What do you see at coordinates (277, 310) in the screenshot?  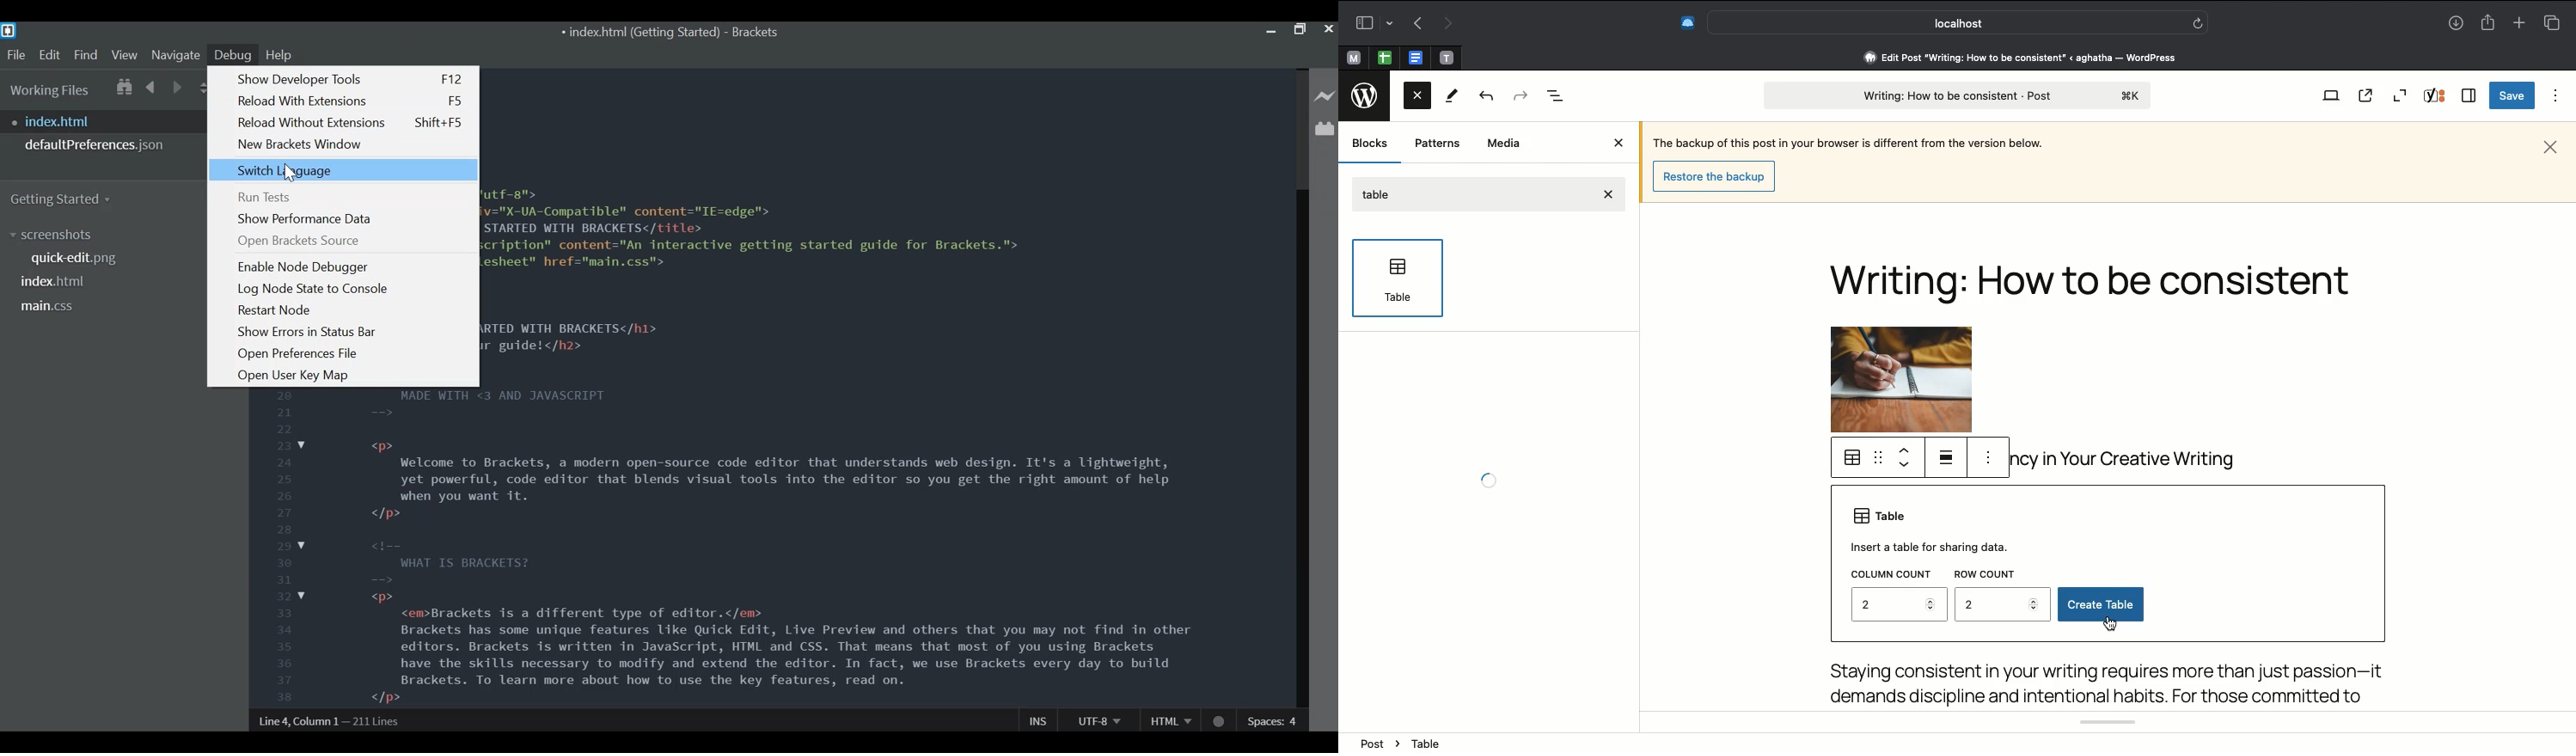 I see `Restart Node` at bounding box center [277, 310].